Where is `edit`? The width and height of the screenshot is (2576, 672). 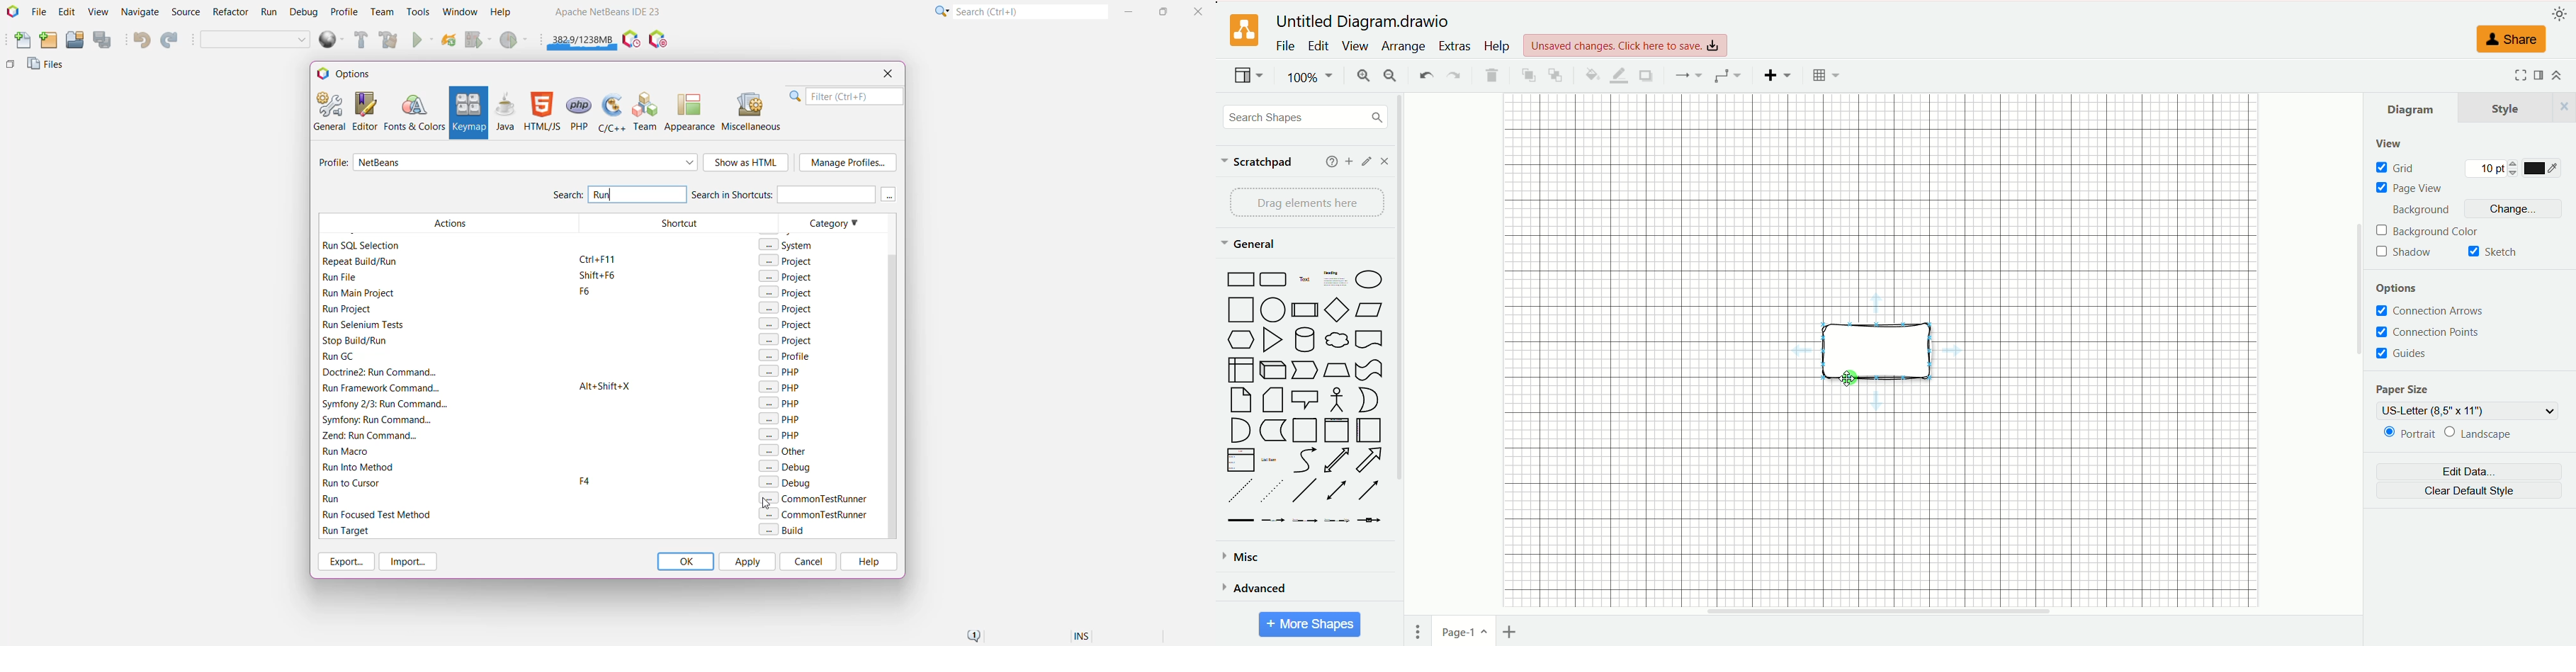 edit is located at coordinates (1367, 162).